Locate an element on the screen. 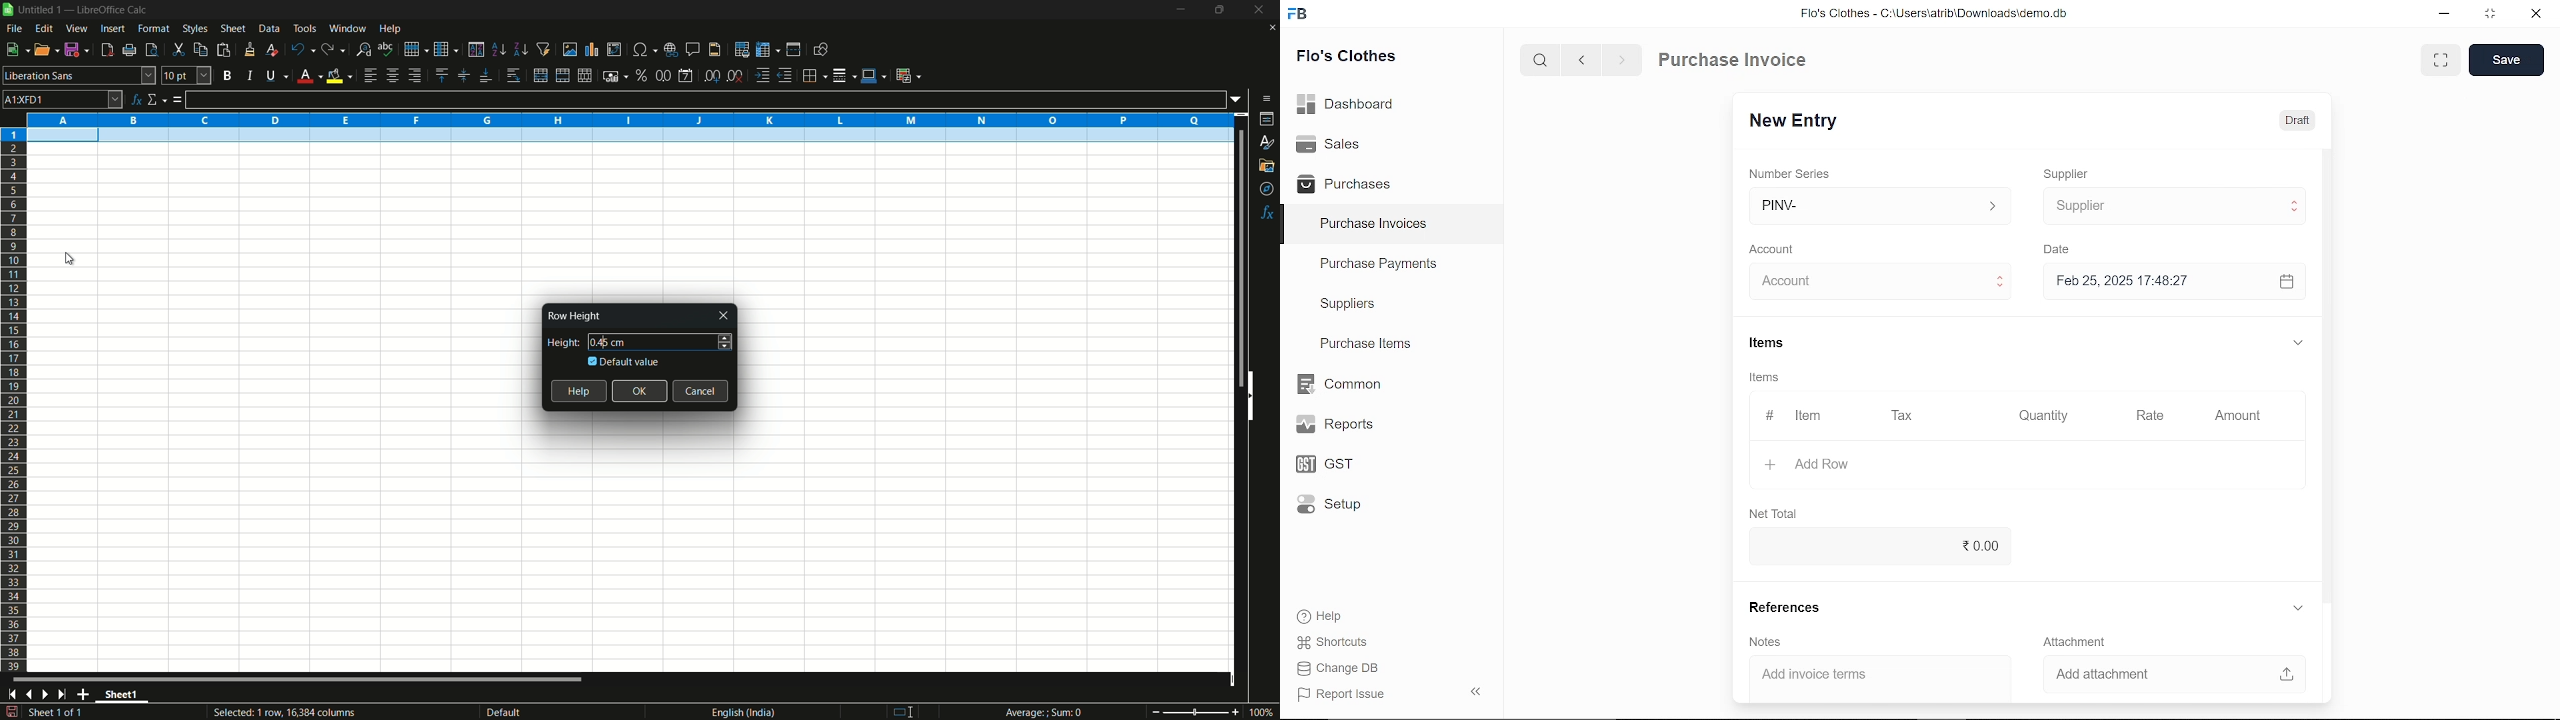 This screenshot has width=2576, height=728. Quantity is located at coordinates (2046, 415).